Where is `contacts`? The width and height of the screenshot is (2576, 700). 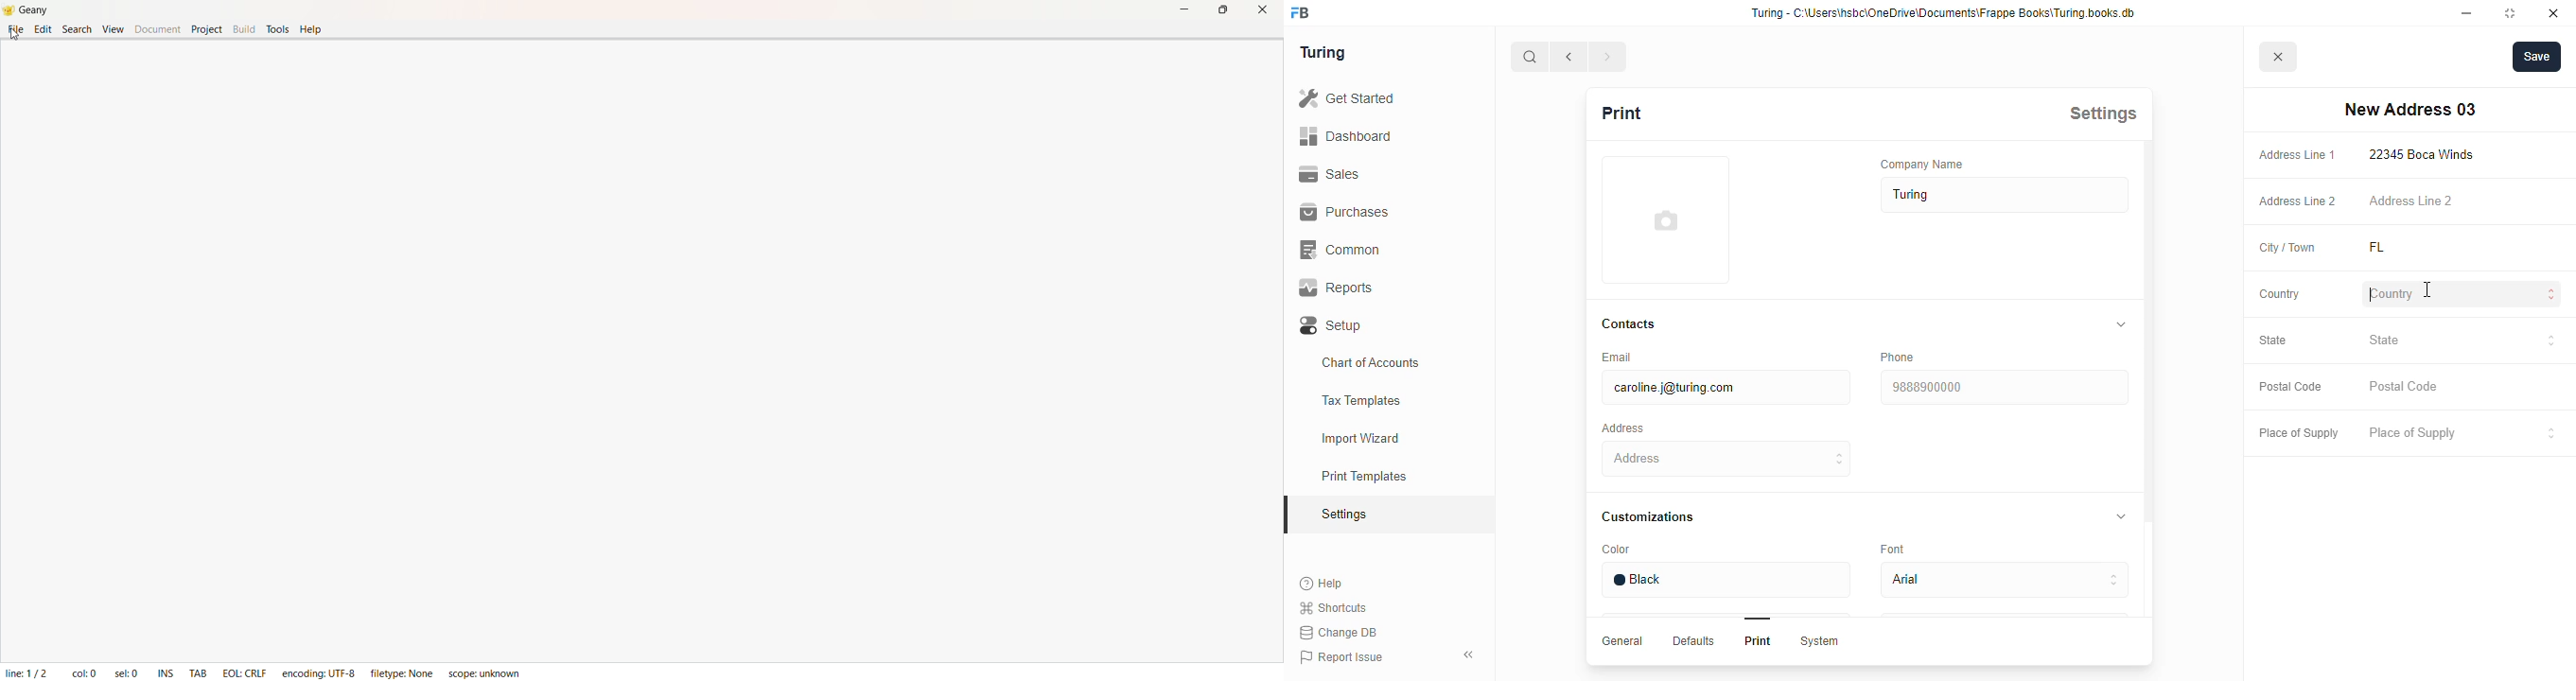 contacts is located at coordinates (1630, 324).